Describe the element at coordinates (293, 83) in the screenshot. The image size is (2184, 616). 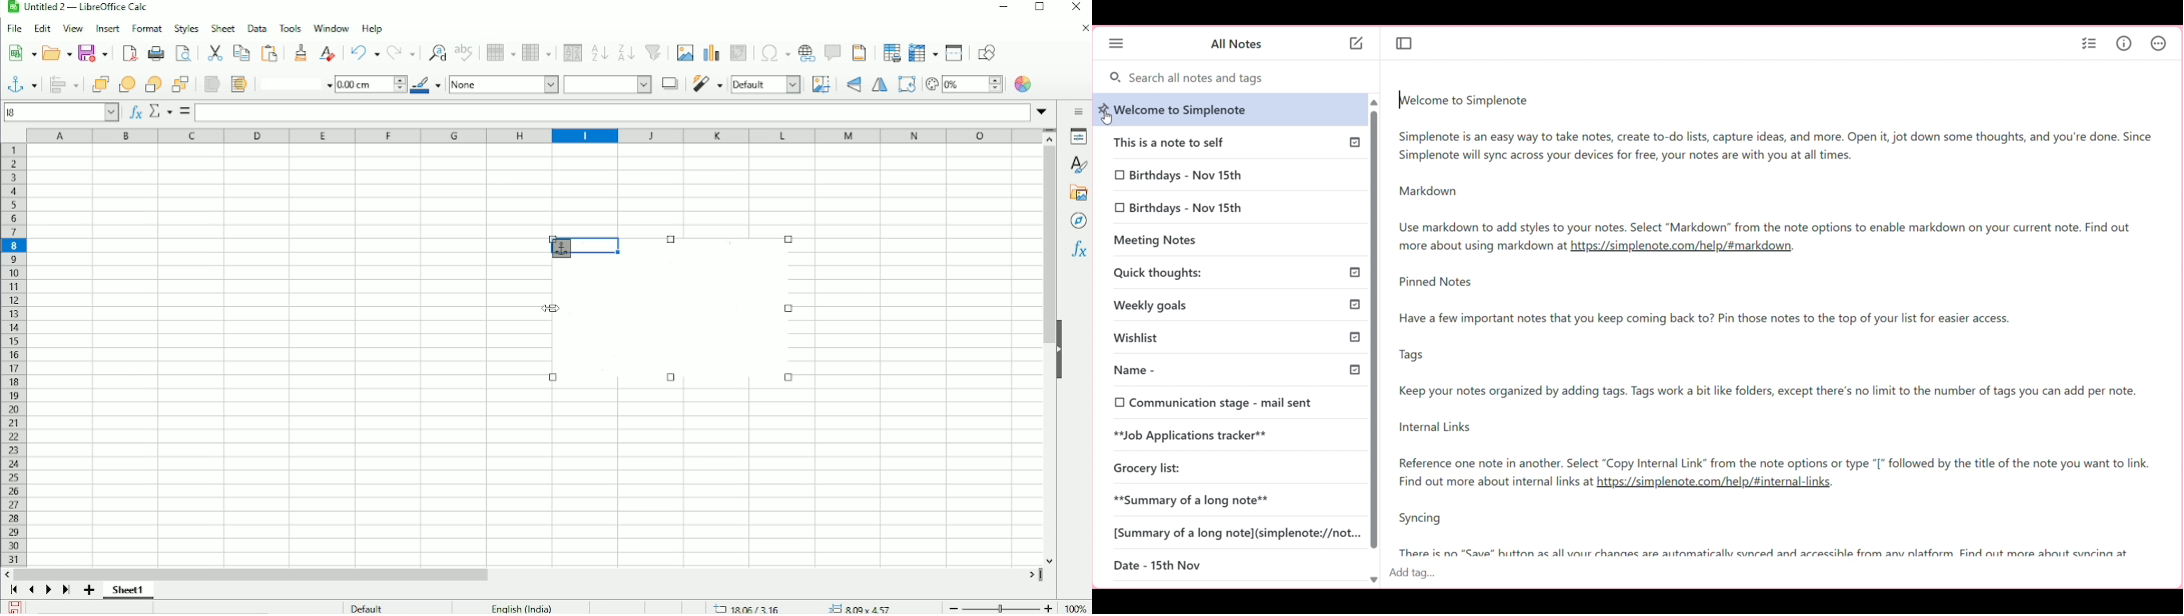
I see `Line style` at that location.